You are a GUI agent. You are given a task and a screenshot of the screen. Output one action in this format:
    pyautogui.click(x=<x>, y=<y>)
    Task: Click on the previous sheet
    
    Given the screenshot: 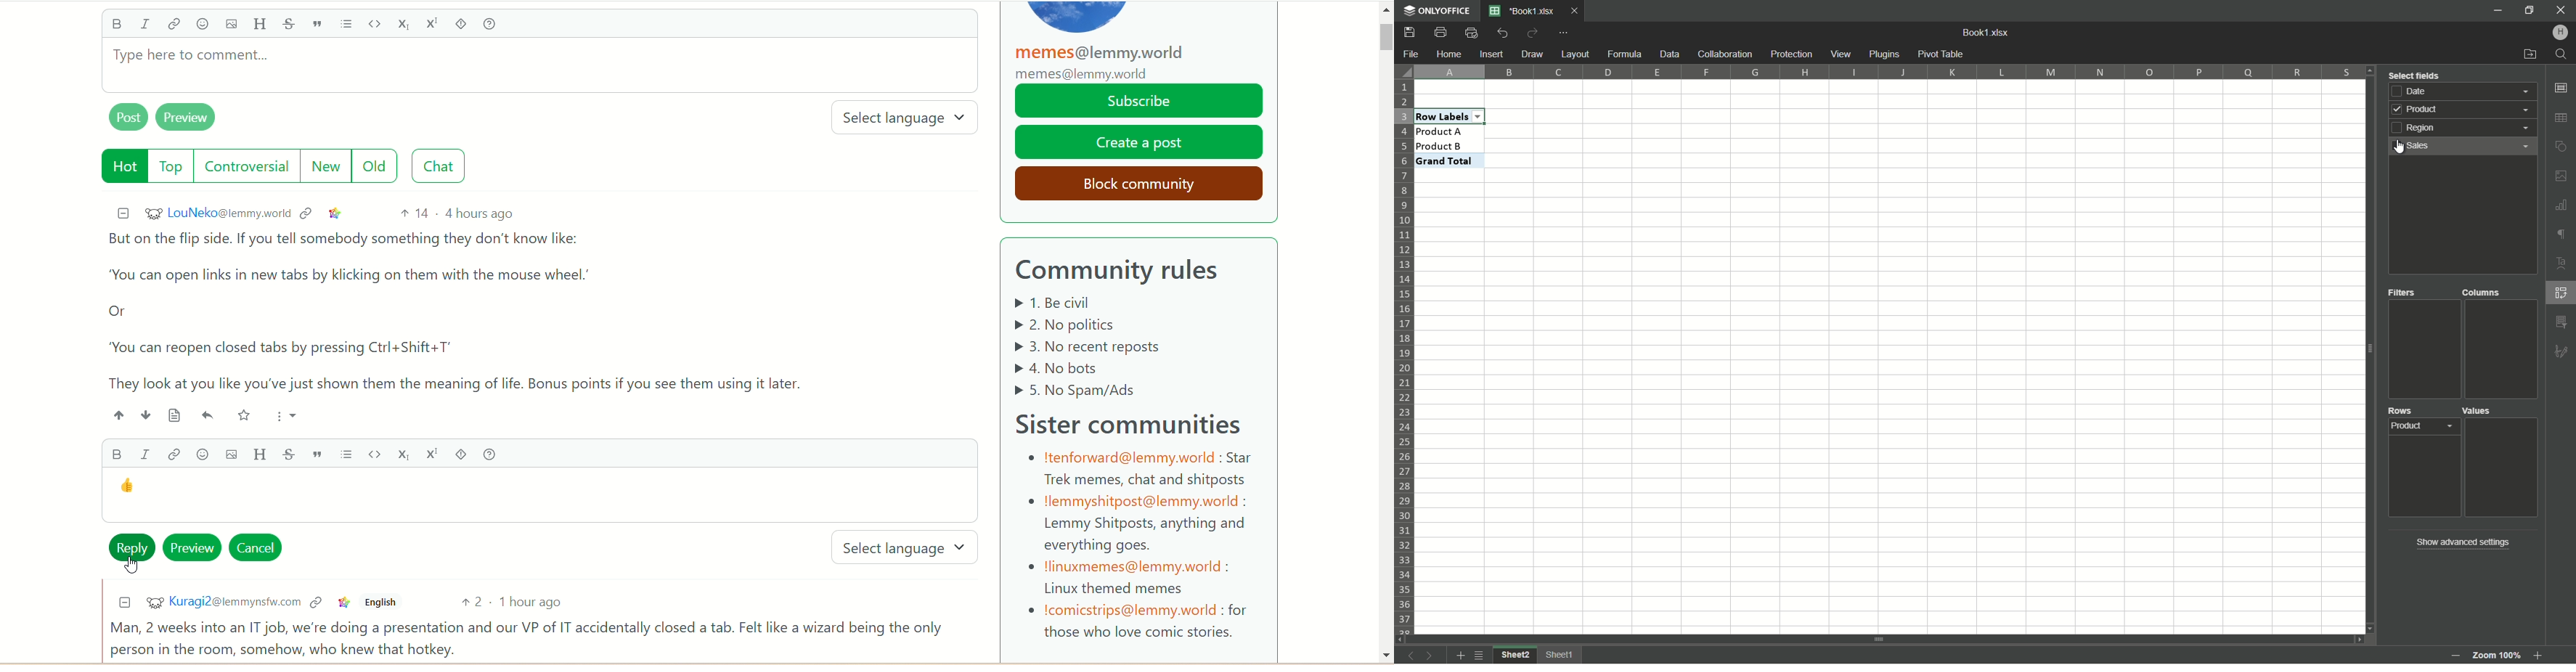 What is the action you would take?
    pyautogui.click(x=1409, y=658)
    